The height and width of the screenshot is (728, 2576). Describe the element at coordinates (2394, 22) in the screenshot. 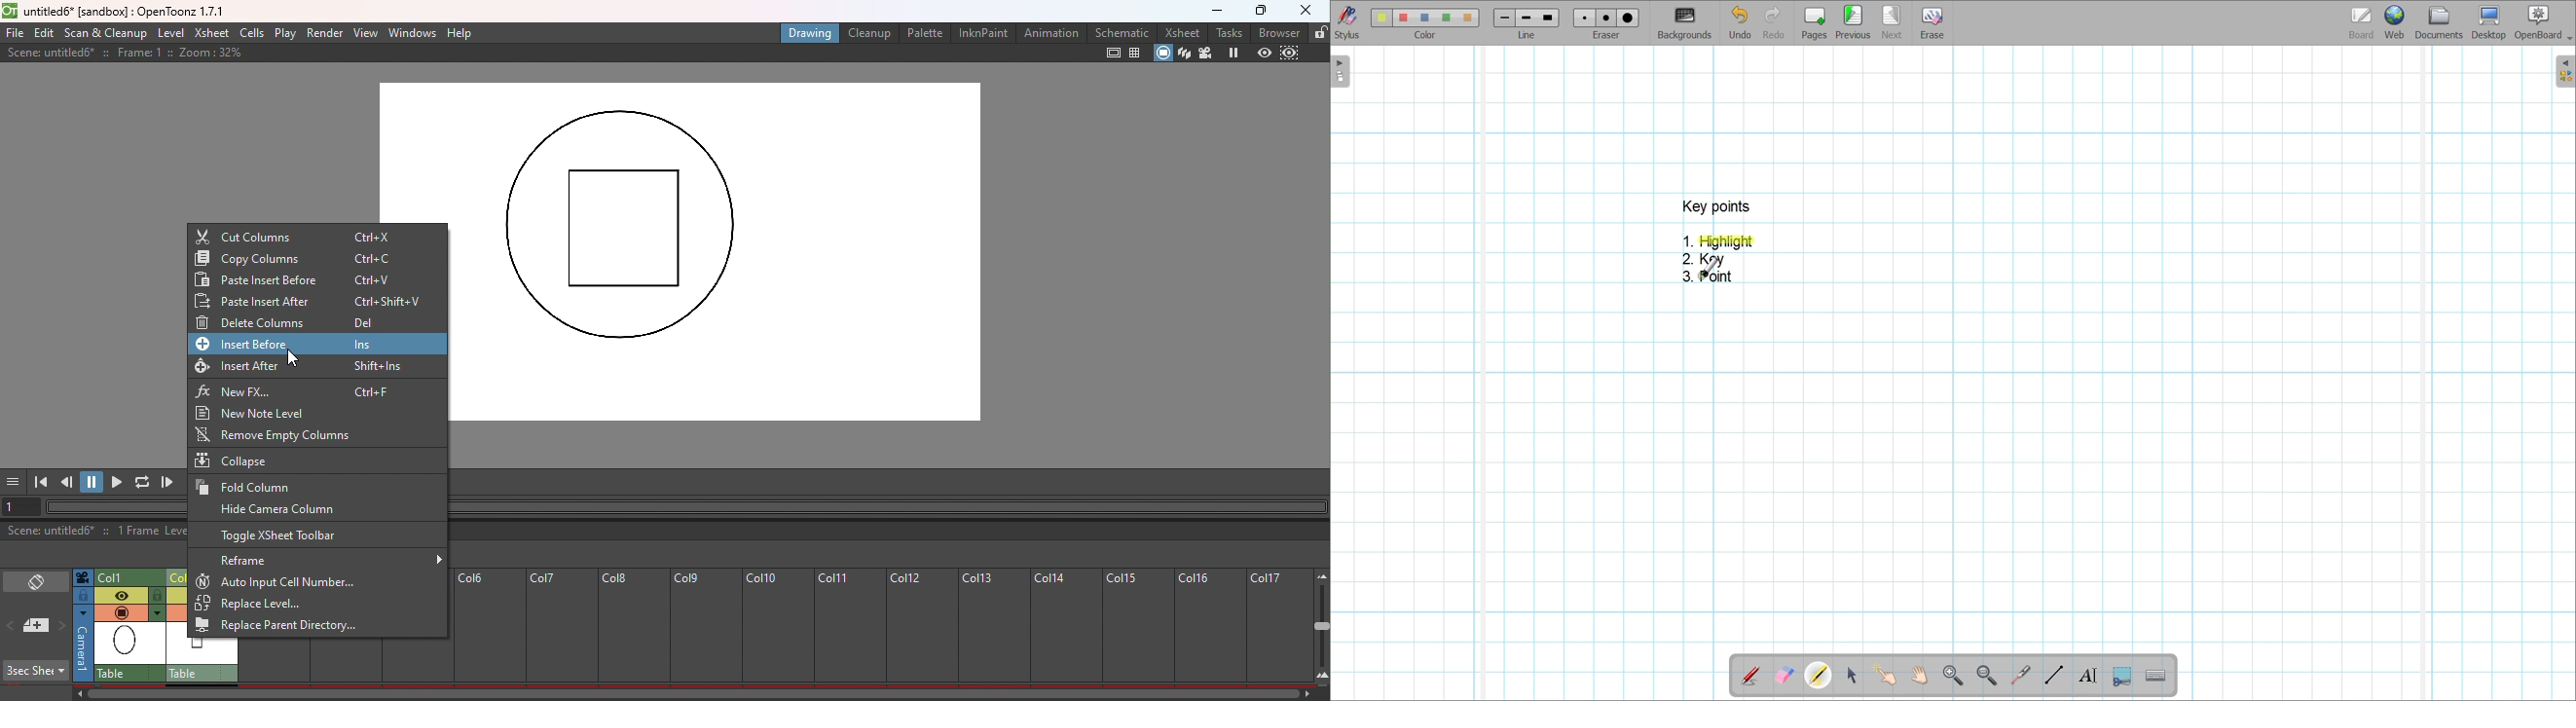

I see `Web` at that location.